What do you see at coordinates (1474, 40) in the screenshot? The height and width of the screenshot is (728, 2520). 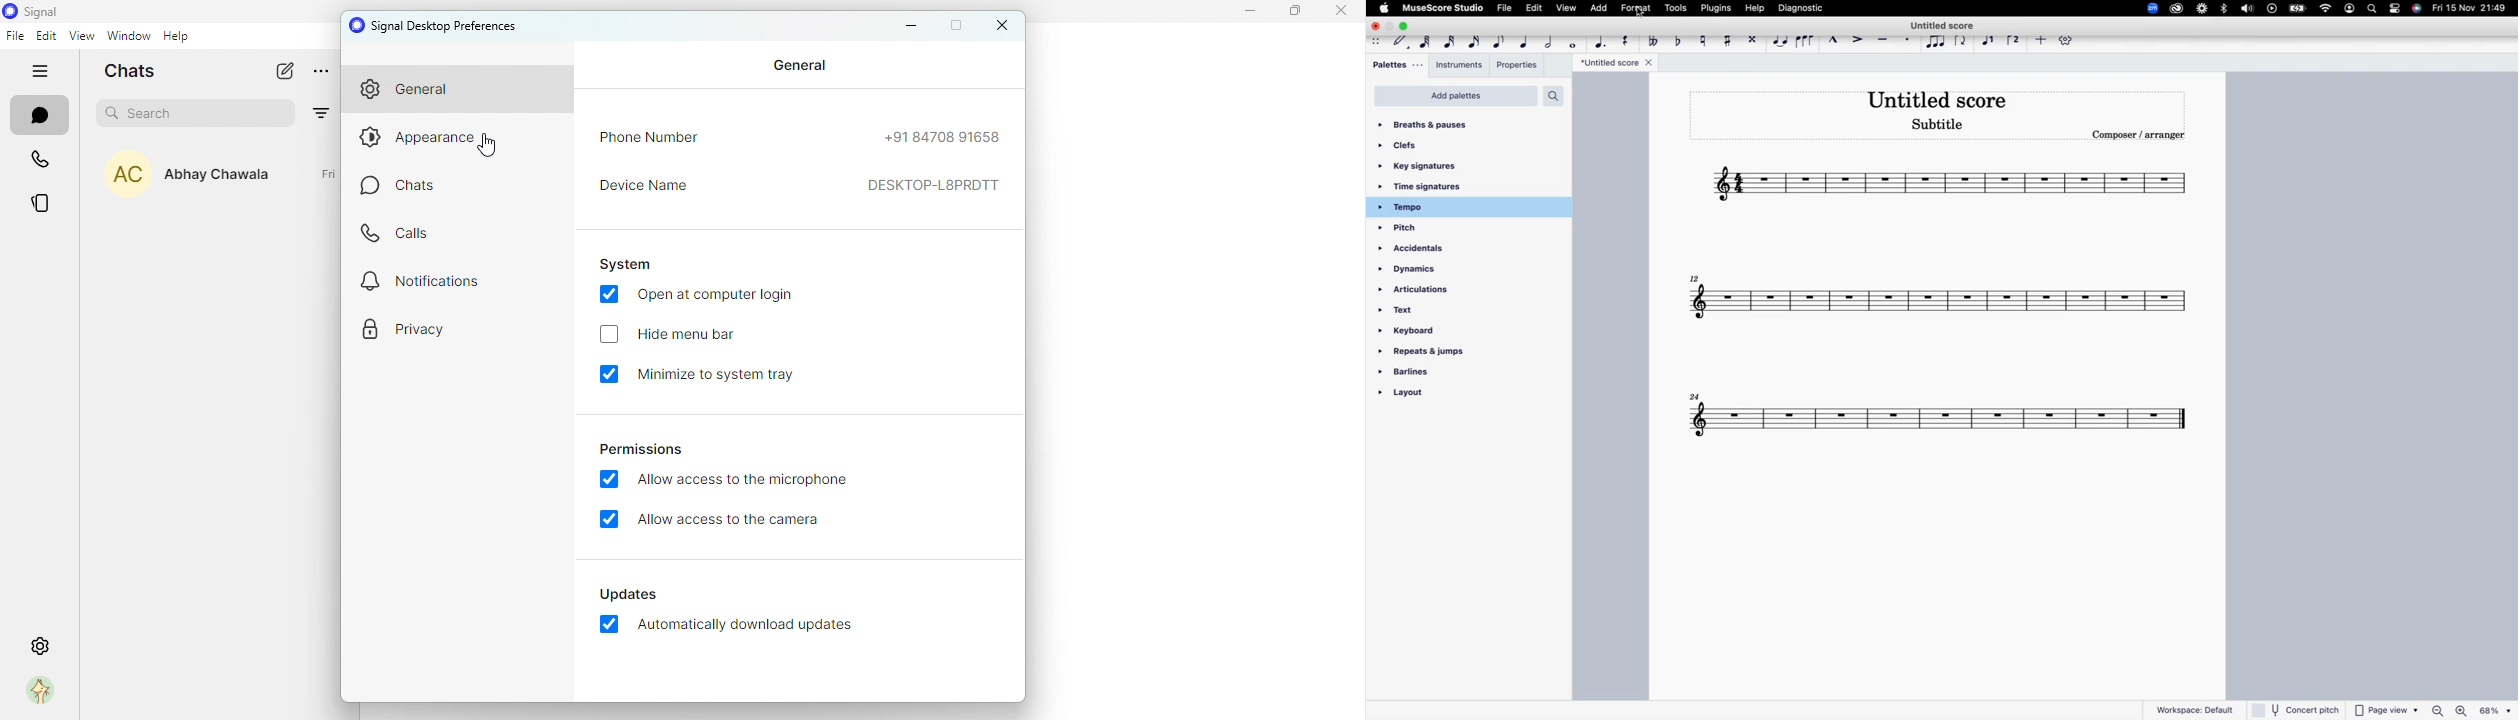 I see `16th note` at bounding box center [1474, 40].